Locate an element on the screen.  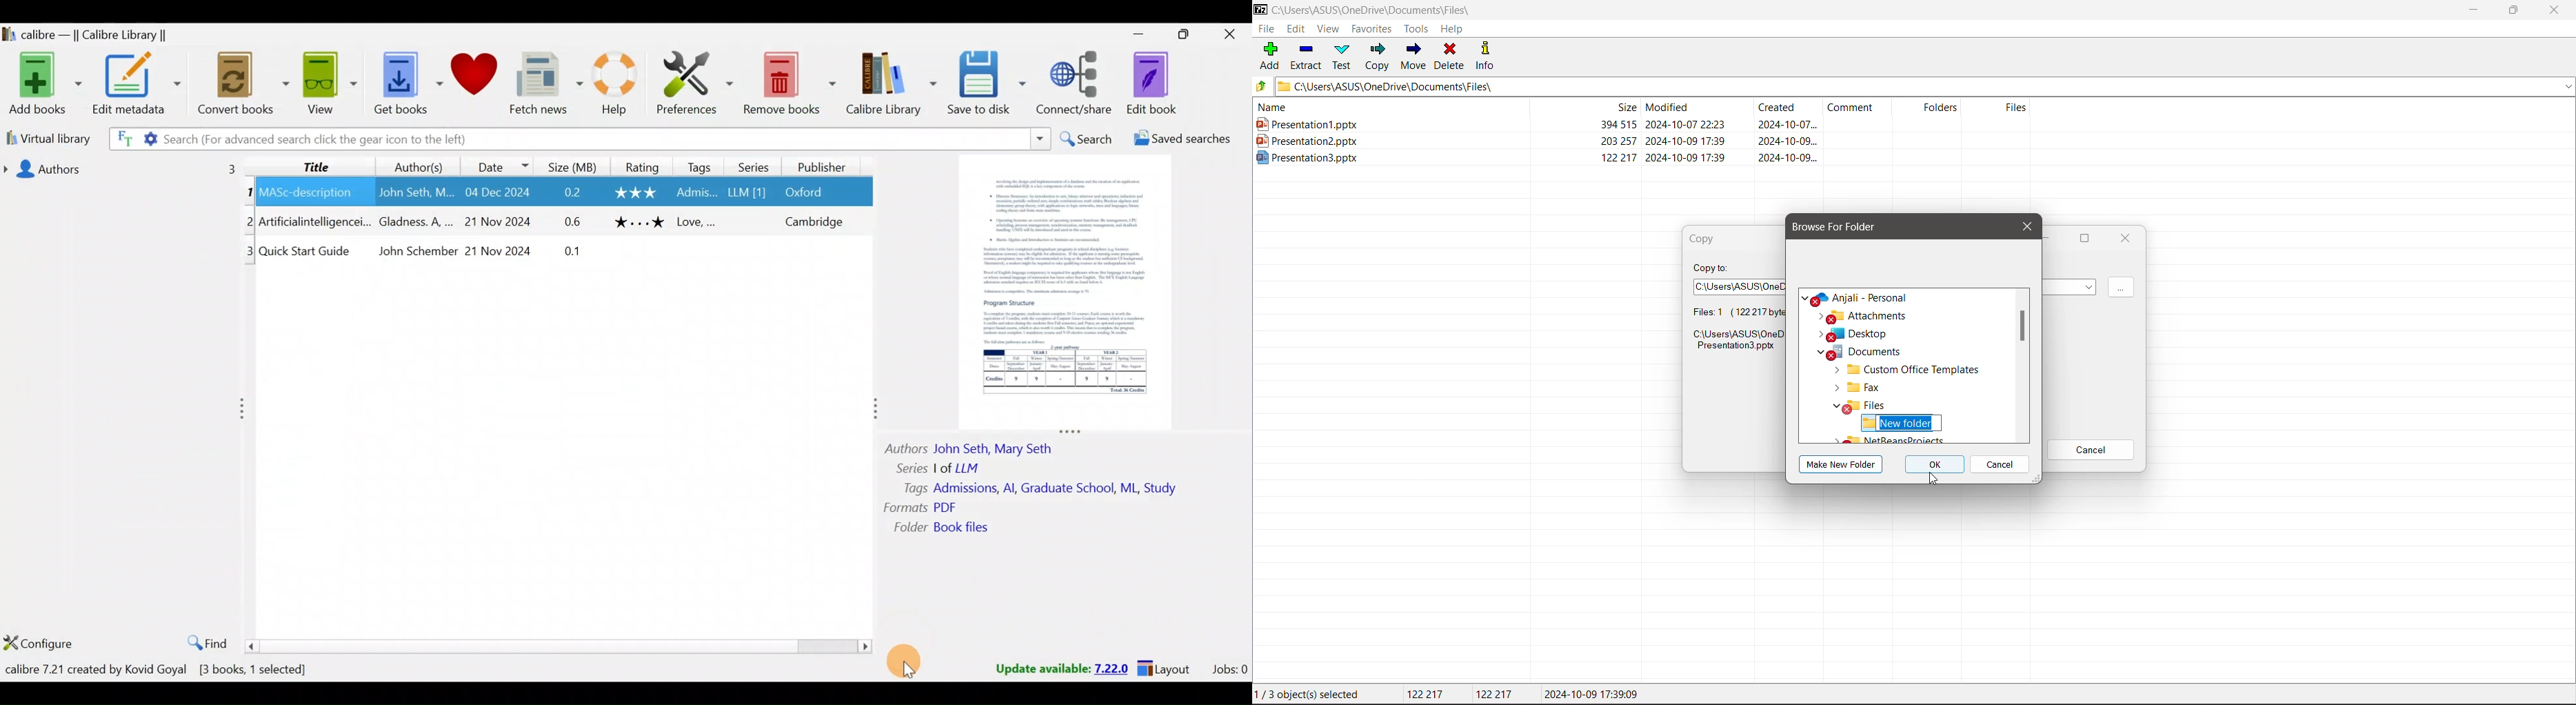
Search bar is located at coordinates (582, 139).